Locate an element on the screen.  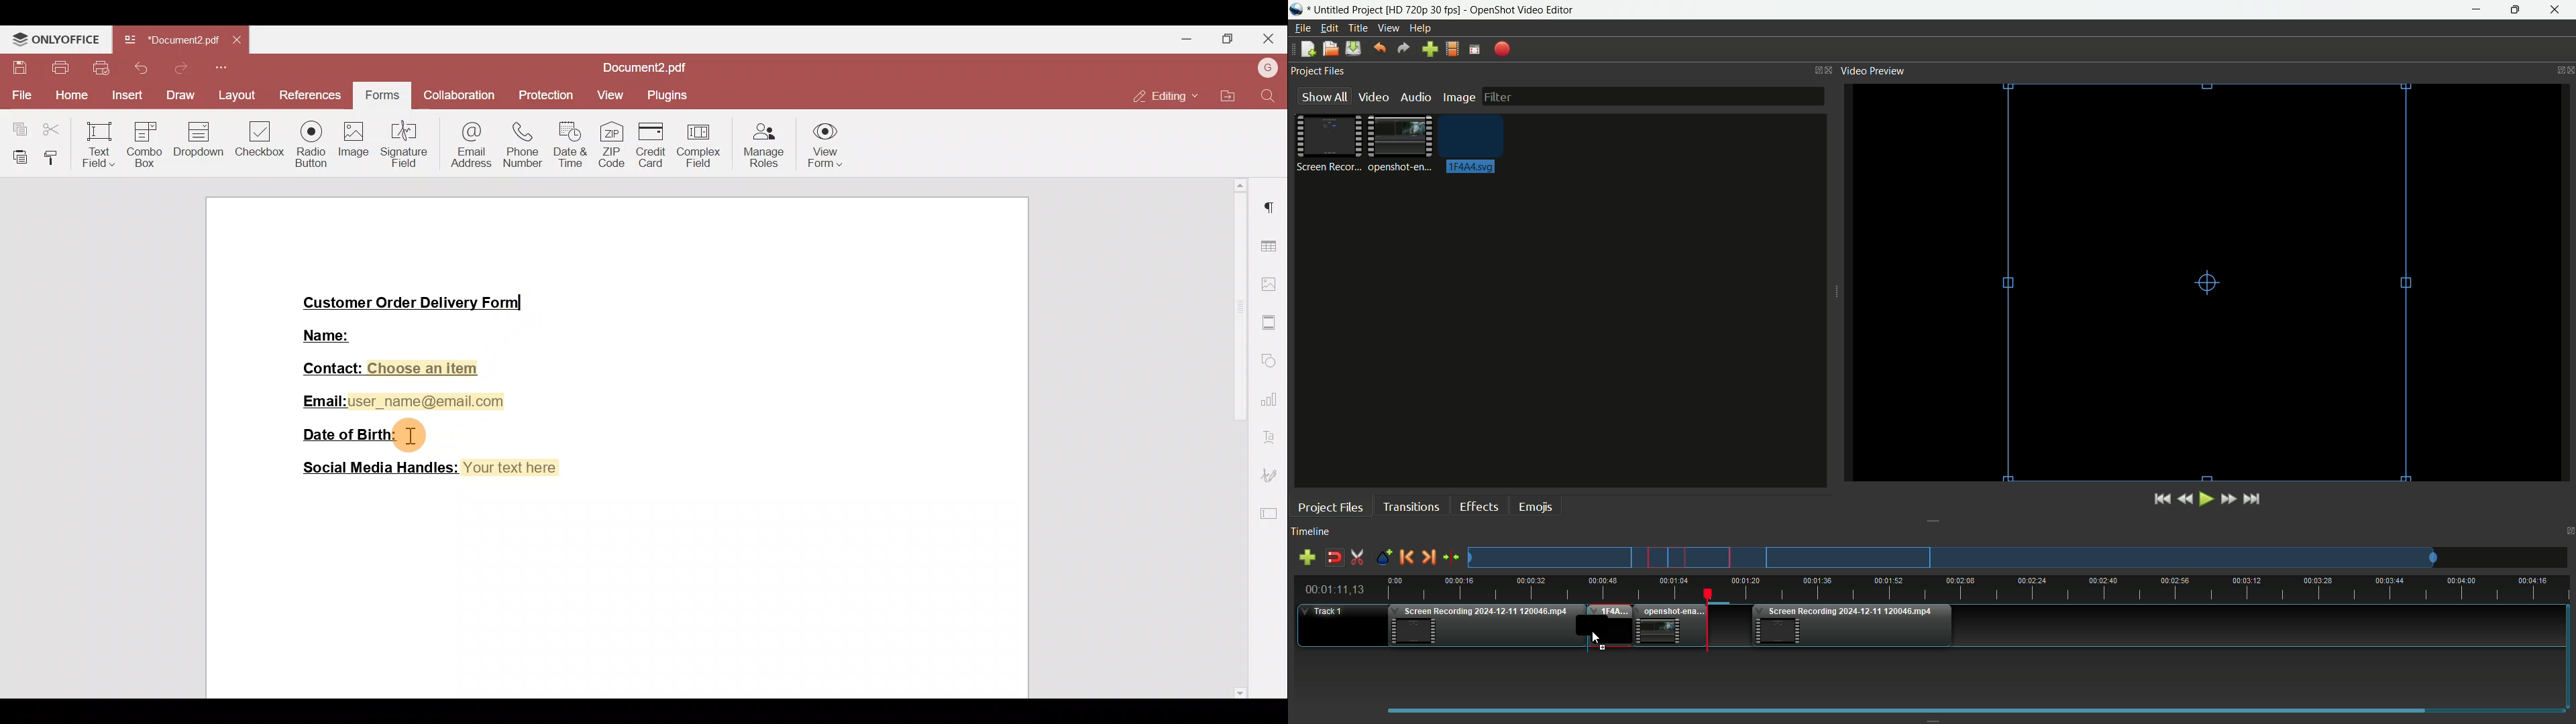
Image for placeholder is located at coordinates (1468, 146).